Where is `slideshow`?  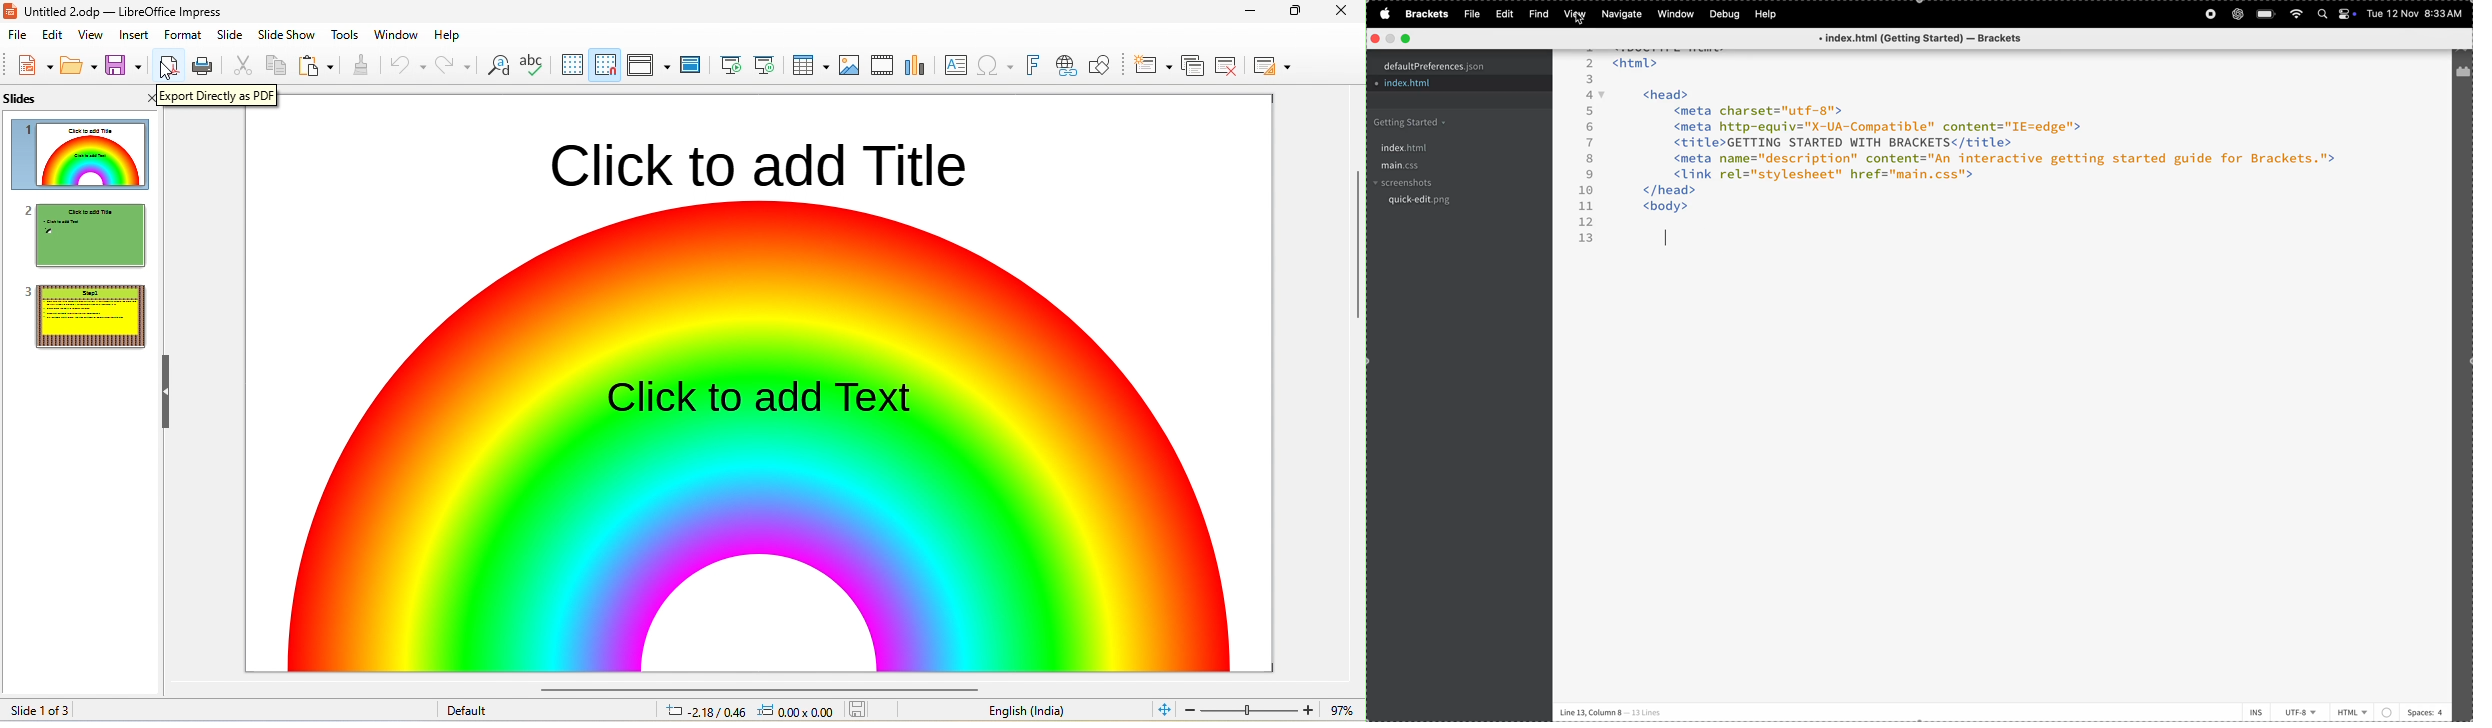 slideshow is located at coordinates (287, 35).